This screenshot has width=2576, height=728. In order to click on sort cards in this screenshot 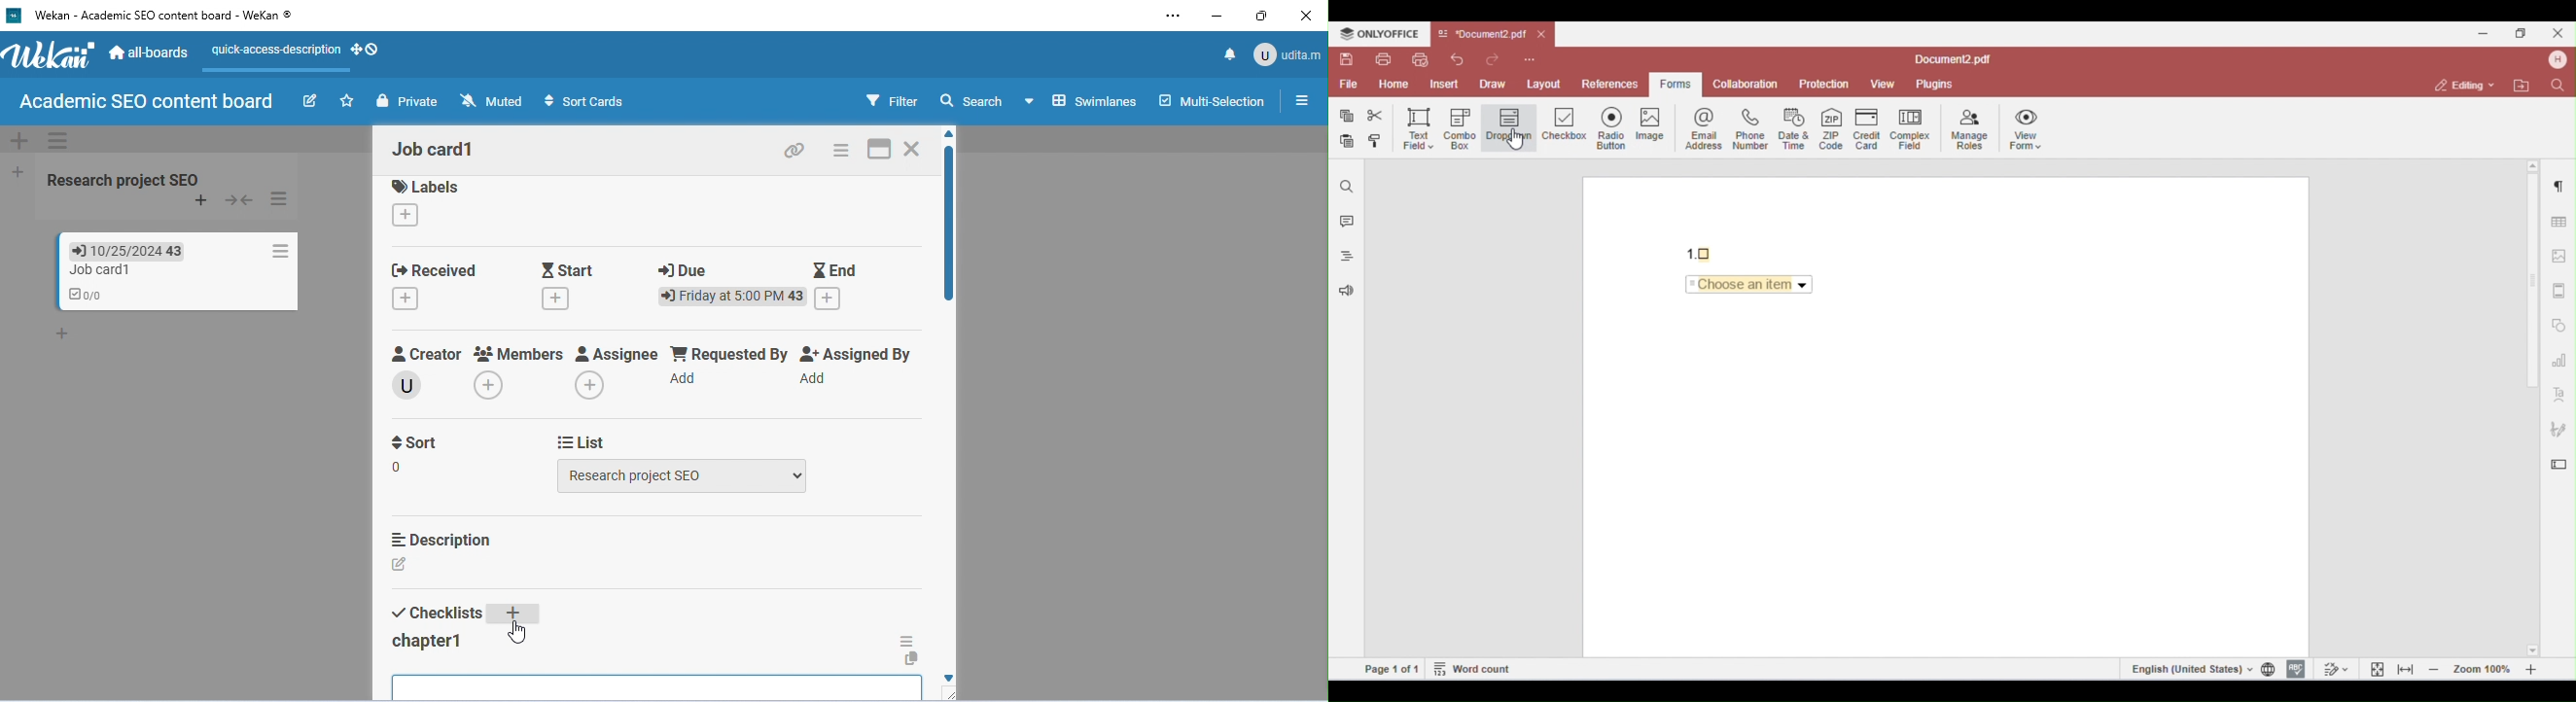, I will do `click(586, 102)`.